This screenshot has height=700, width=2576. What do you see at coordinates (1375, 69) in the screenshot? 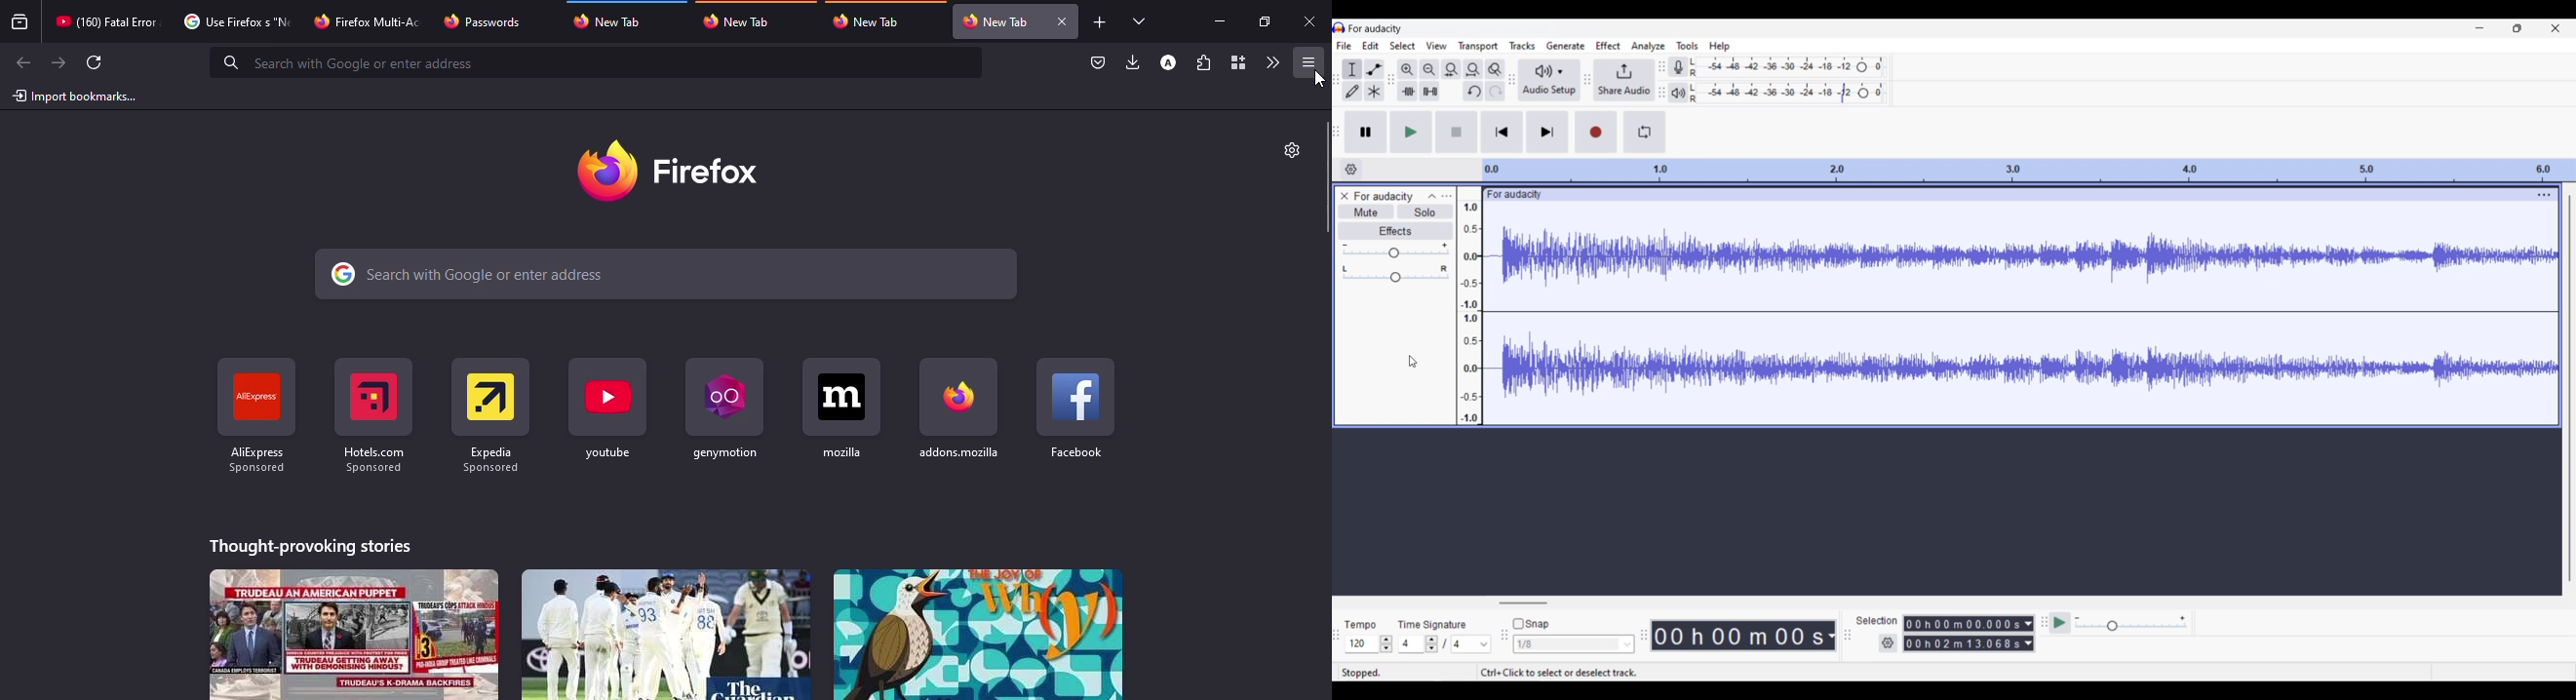
I see `Envelop tool` at bounding box center [1375, 69].